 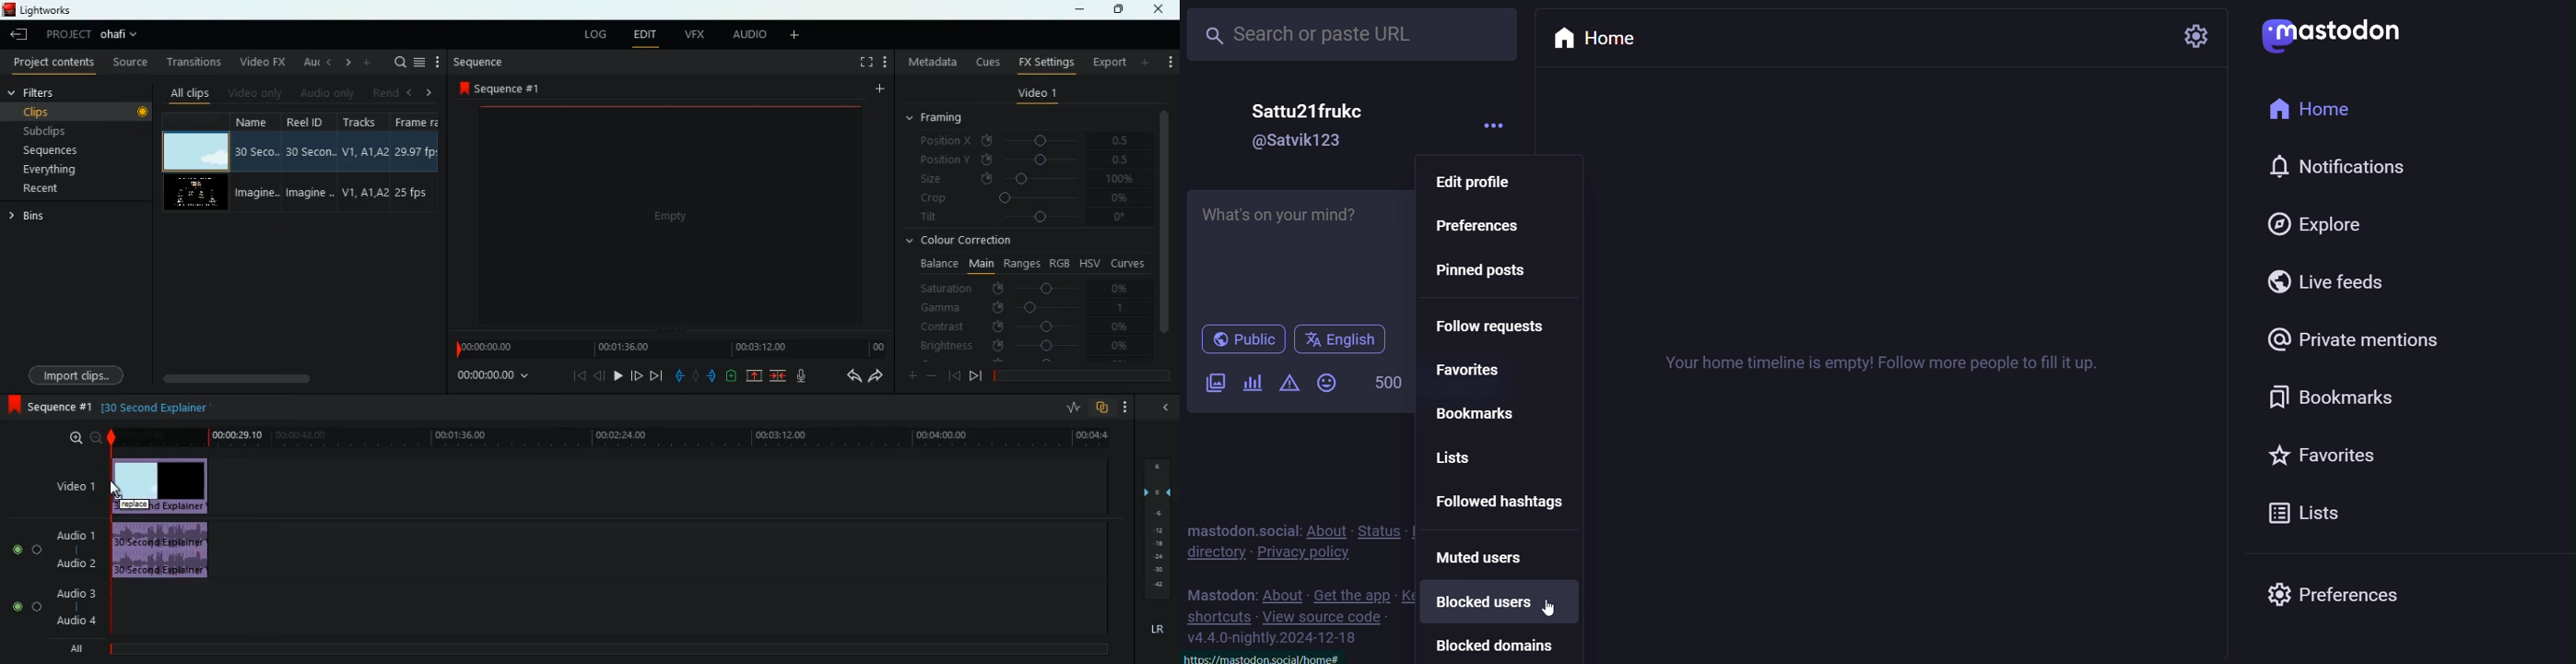 What do you see at coordinates (1155, 526) in the screenshot?
I see `layers` at bounding box center [1155, 526].